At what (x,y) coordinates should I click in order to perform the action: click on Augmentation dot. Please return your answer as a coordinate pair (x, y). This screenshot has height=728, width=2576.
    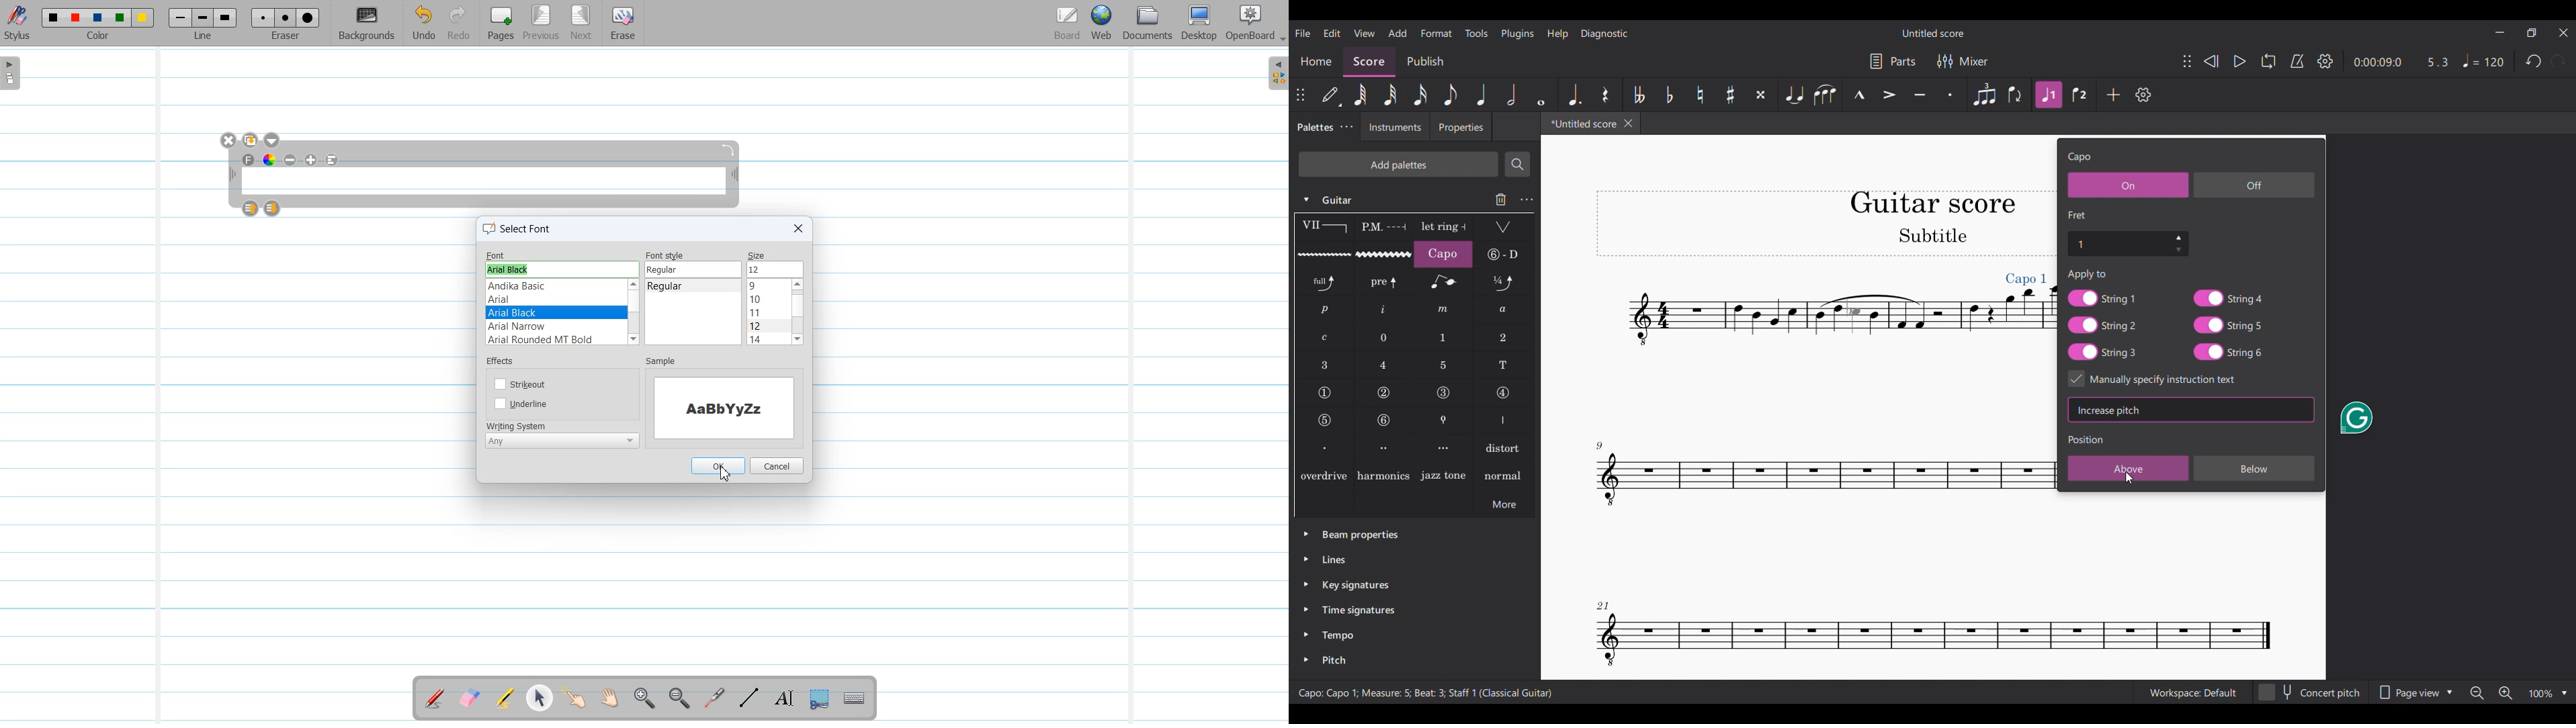
    Looking at the image, I should click on (1574, 95).